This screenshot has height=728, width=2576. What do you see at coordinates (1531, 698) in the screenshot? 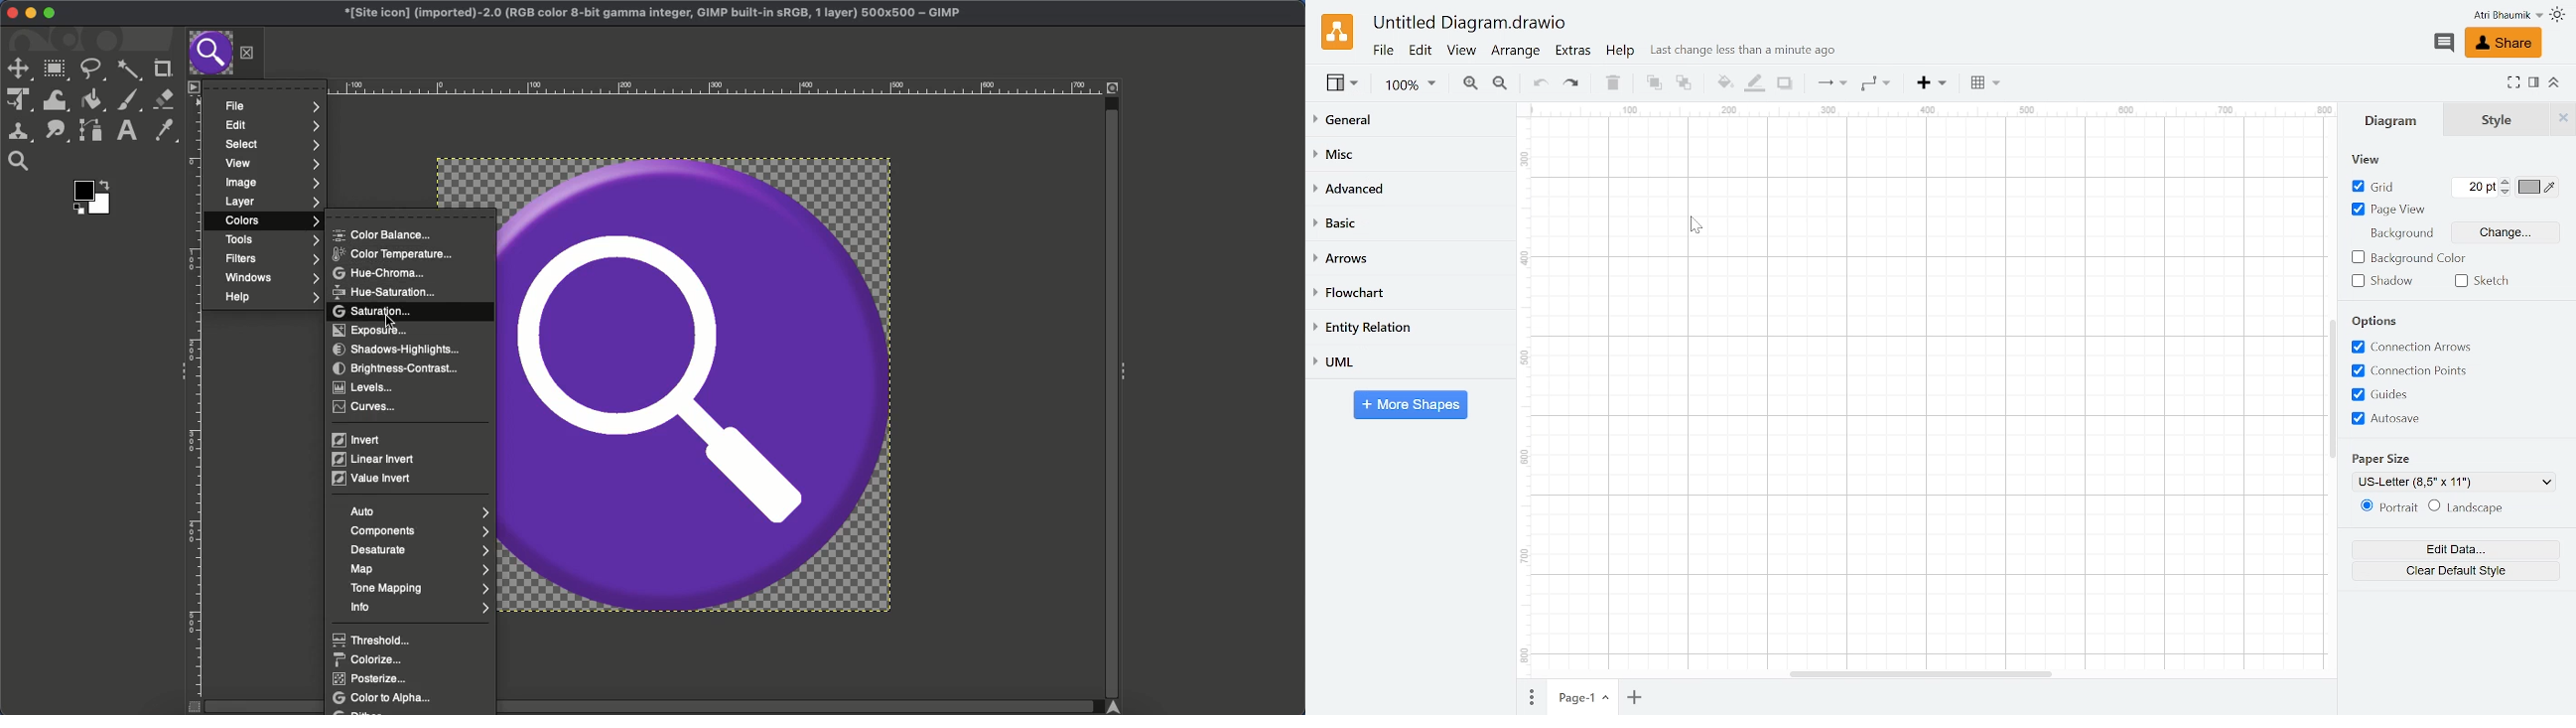
I see `Pages` at bounding box center [1531, 698].